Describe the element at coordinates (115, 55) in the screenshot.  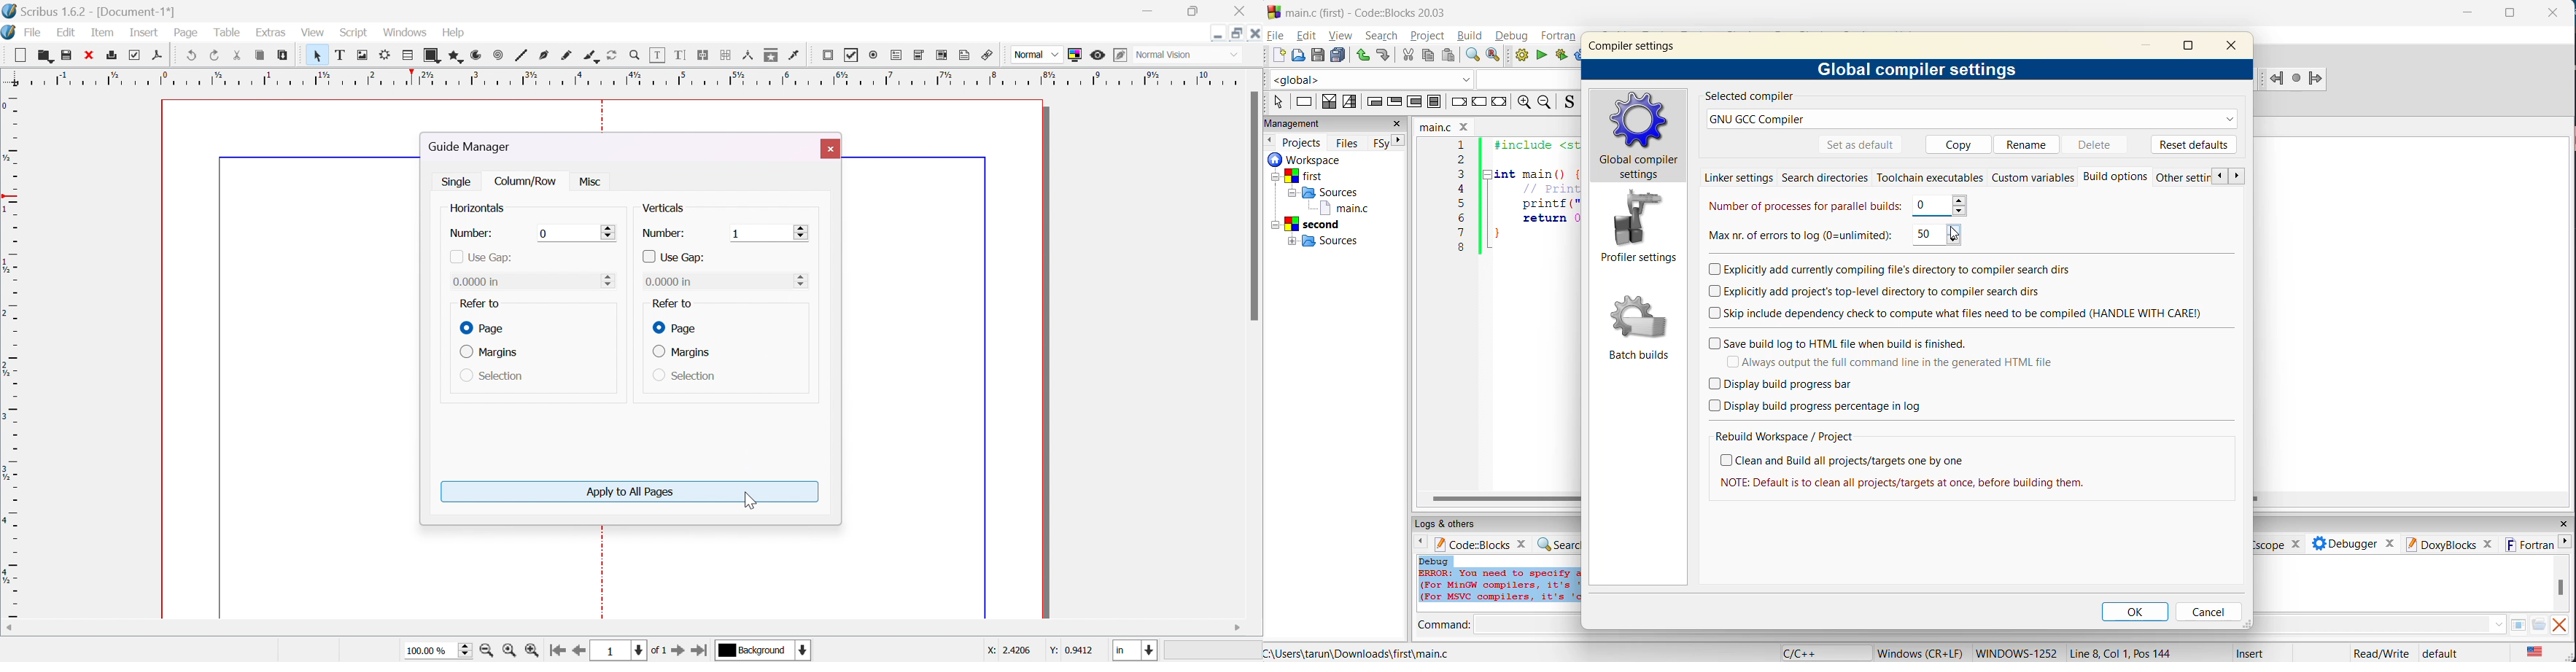
I see `print` at that location.